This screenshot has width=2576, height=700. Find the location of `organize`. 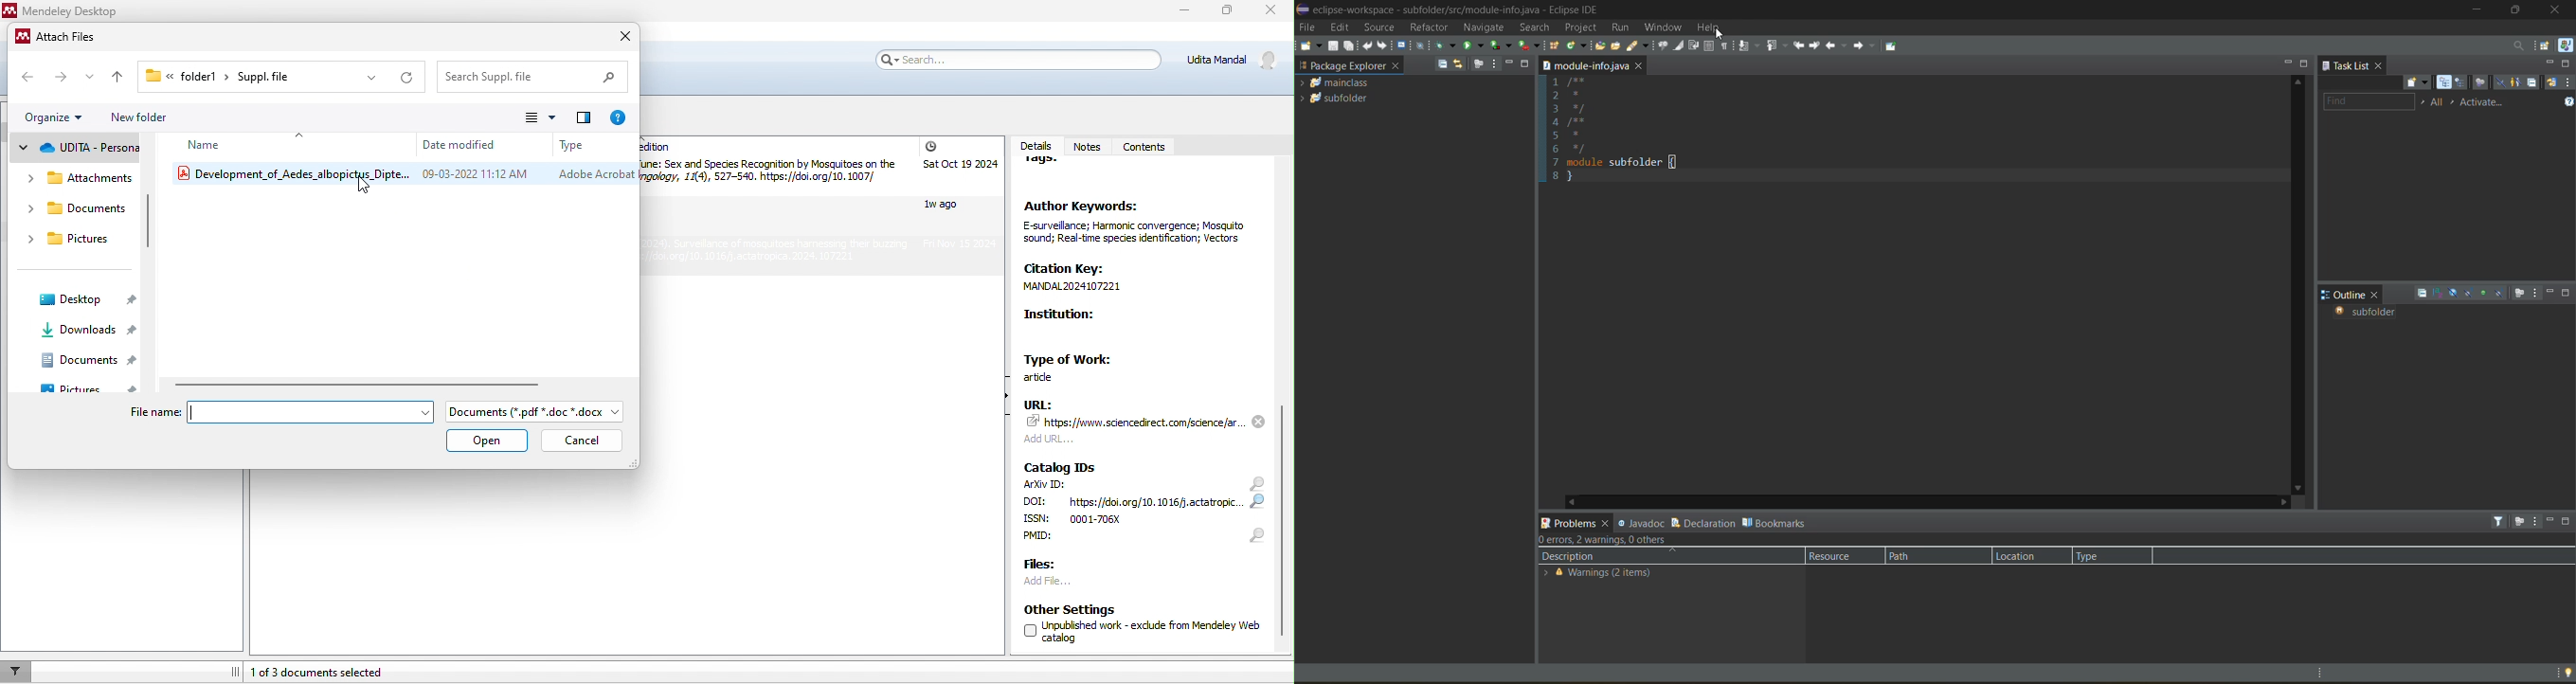

organize is located at coordinates (58, 118).